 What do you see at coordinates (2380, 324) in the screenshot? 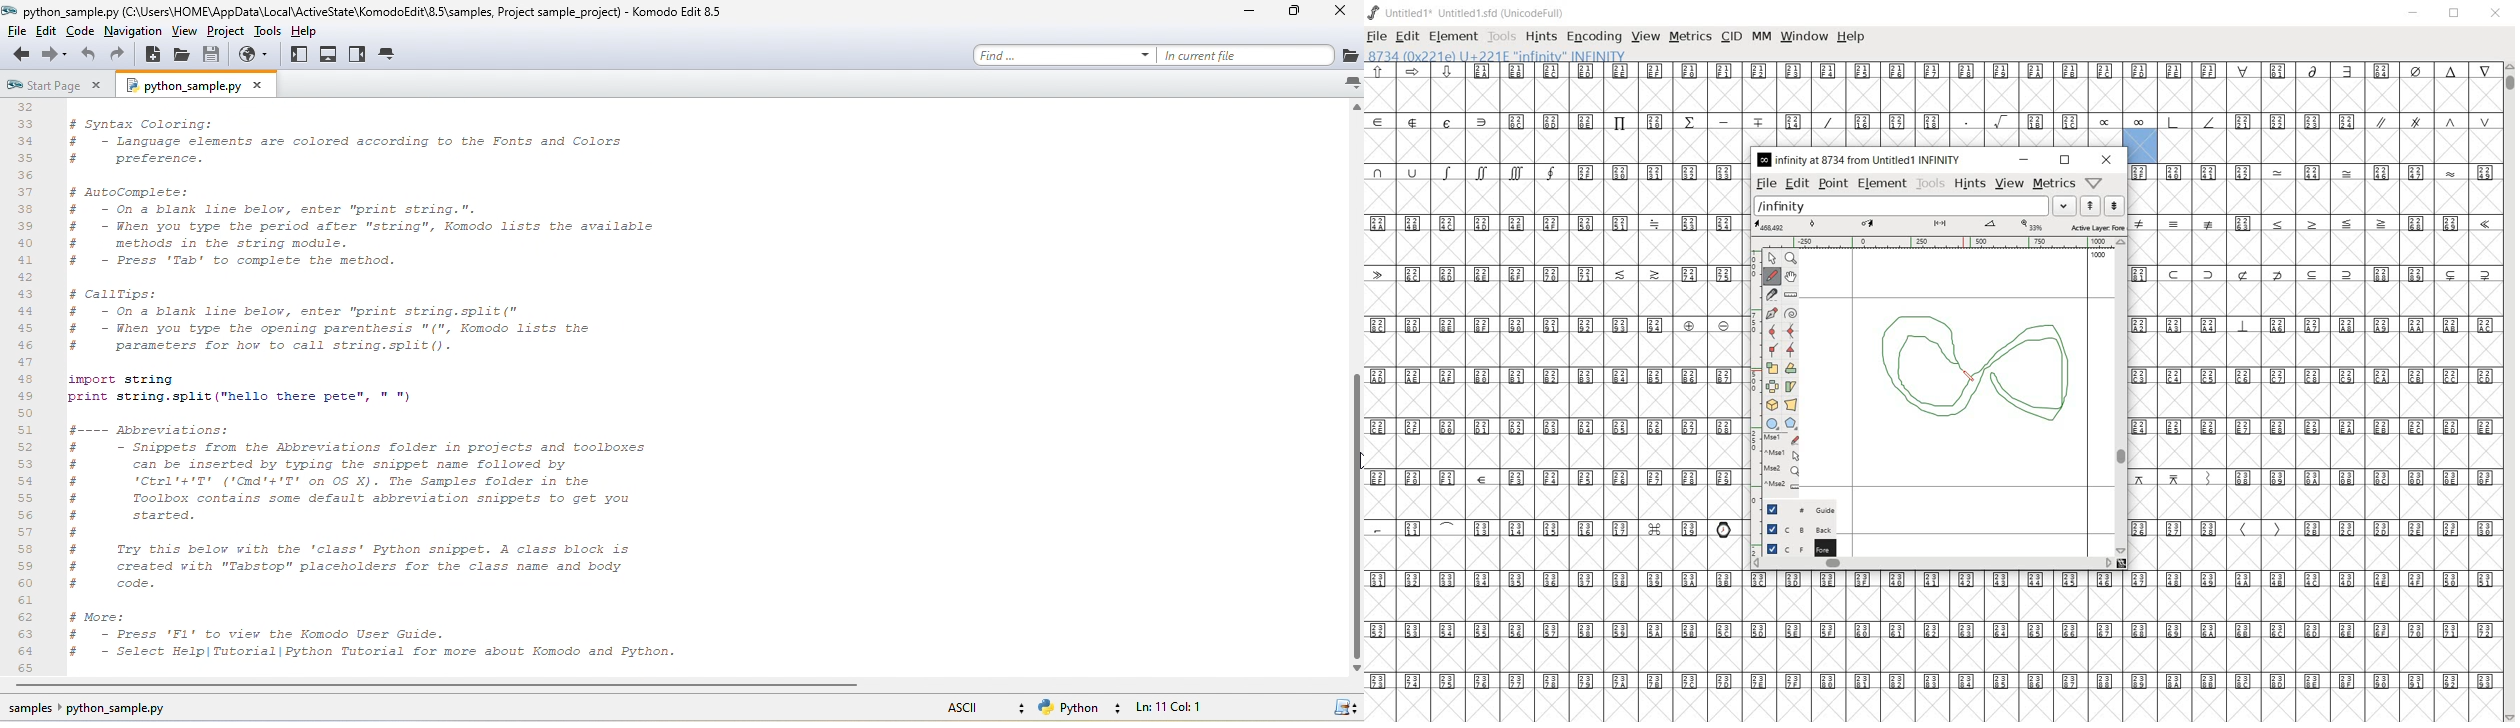
I see `Unicode code points` at bounding box center [2380, 324].